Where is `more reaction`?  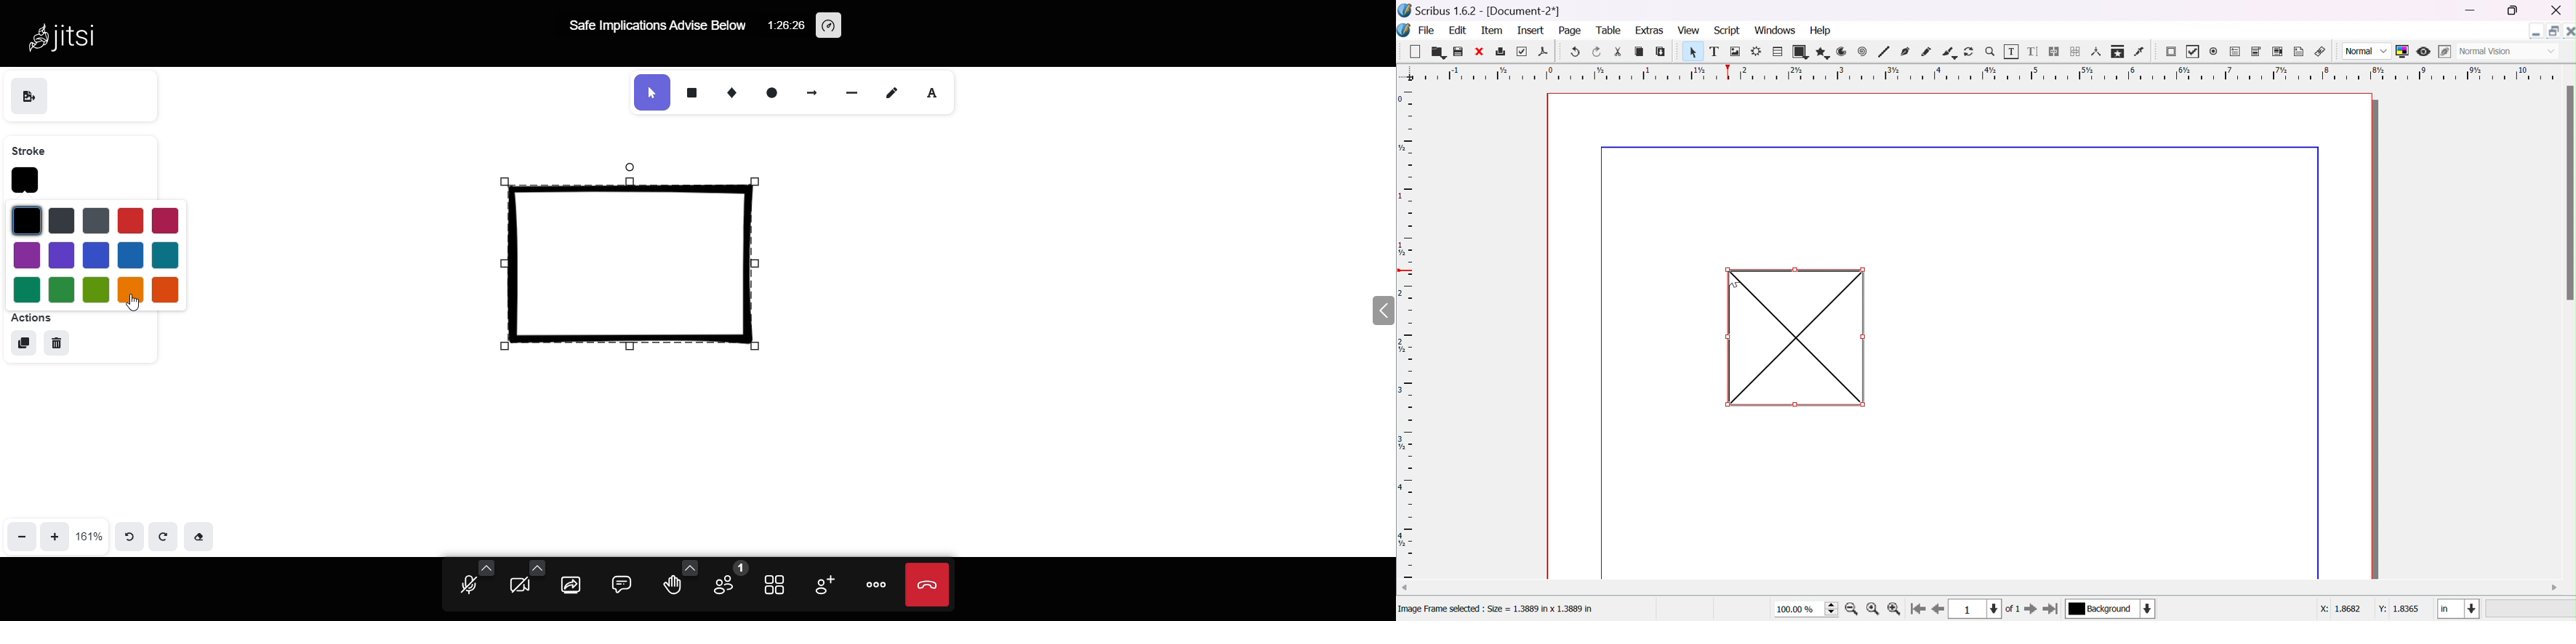
more reaction is located at coordinates (686, 560).